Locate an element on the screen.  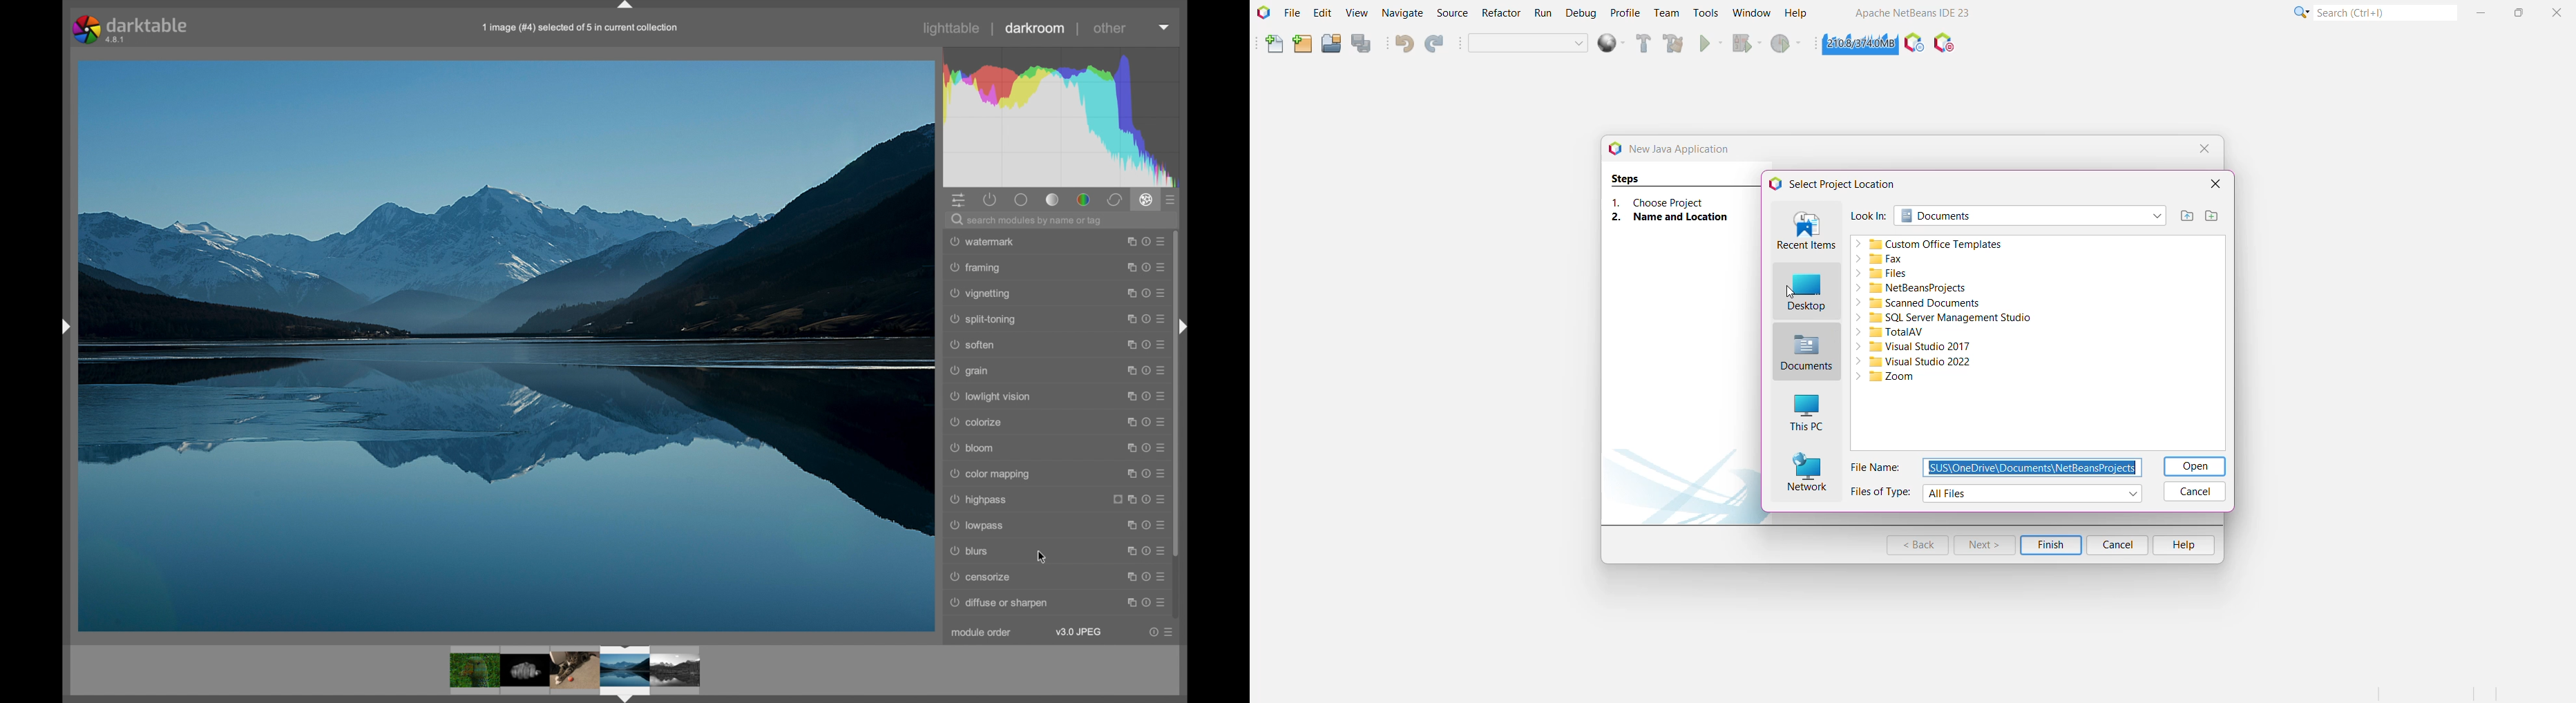
maximize is located at coordinates (1128, 447).